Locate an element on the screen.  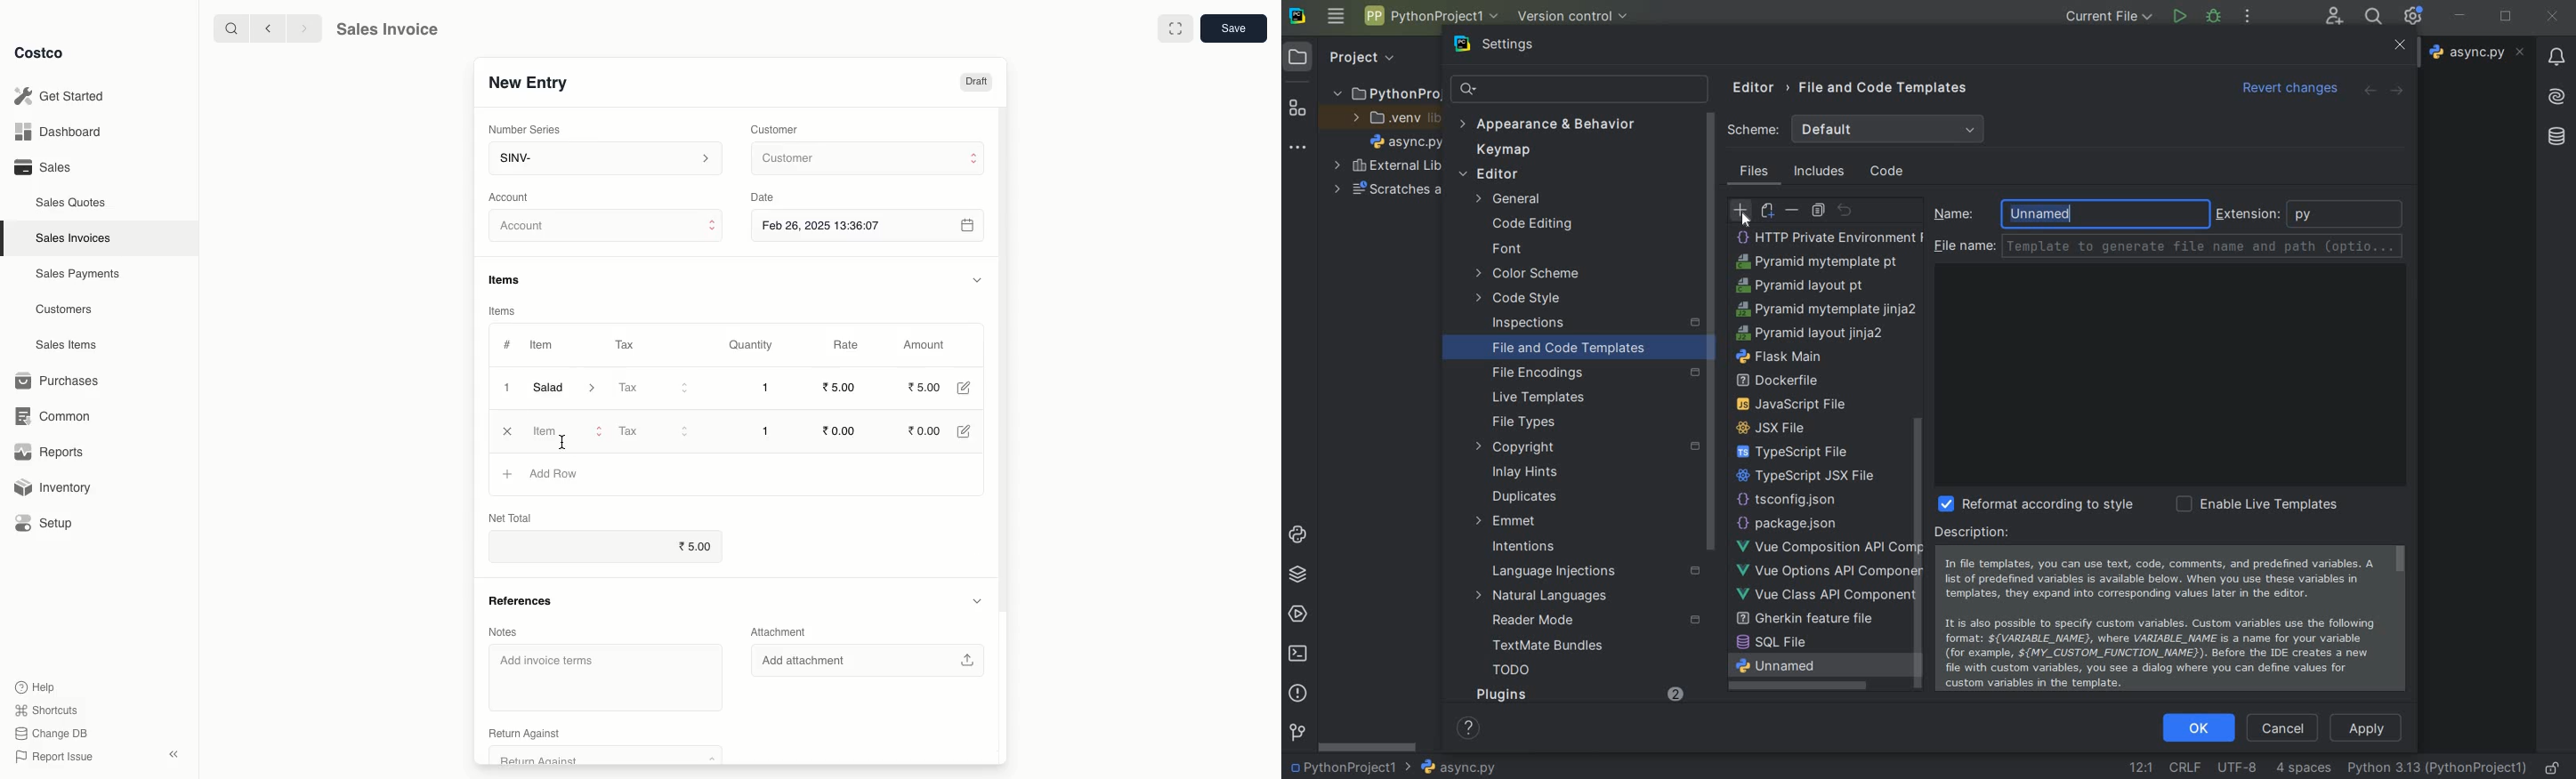
Account is located at coordinates (607, 229).